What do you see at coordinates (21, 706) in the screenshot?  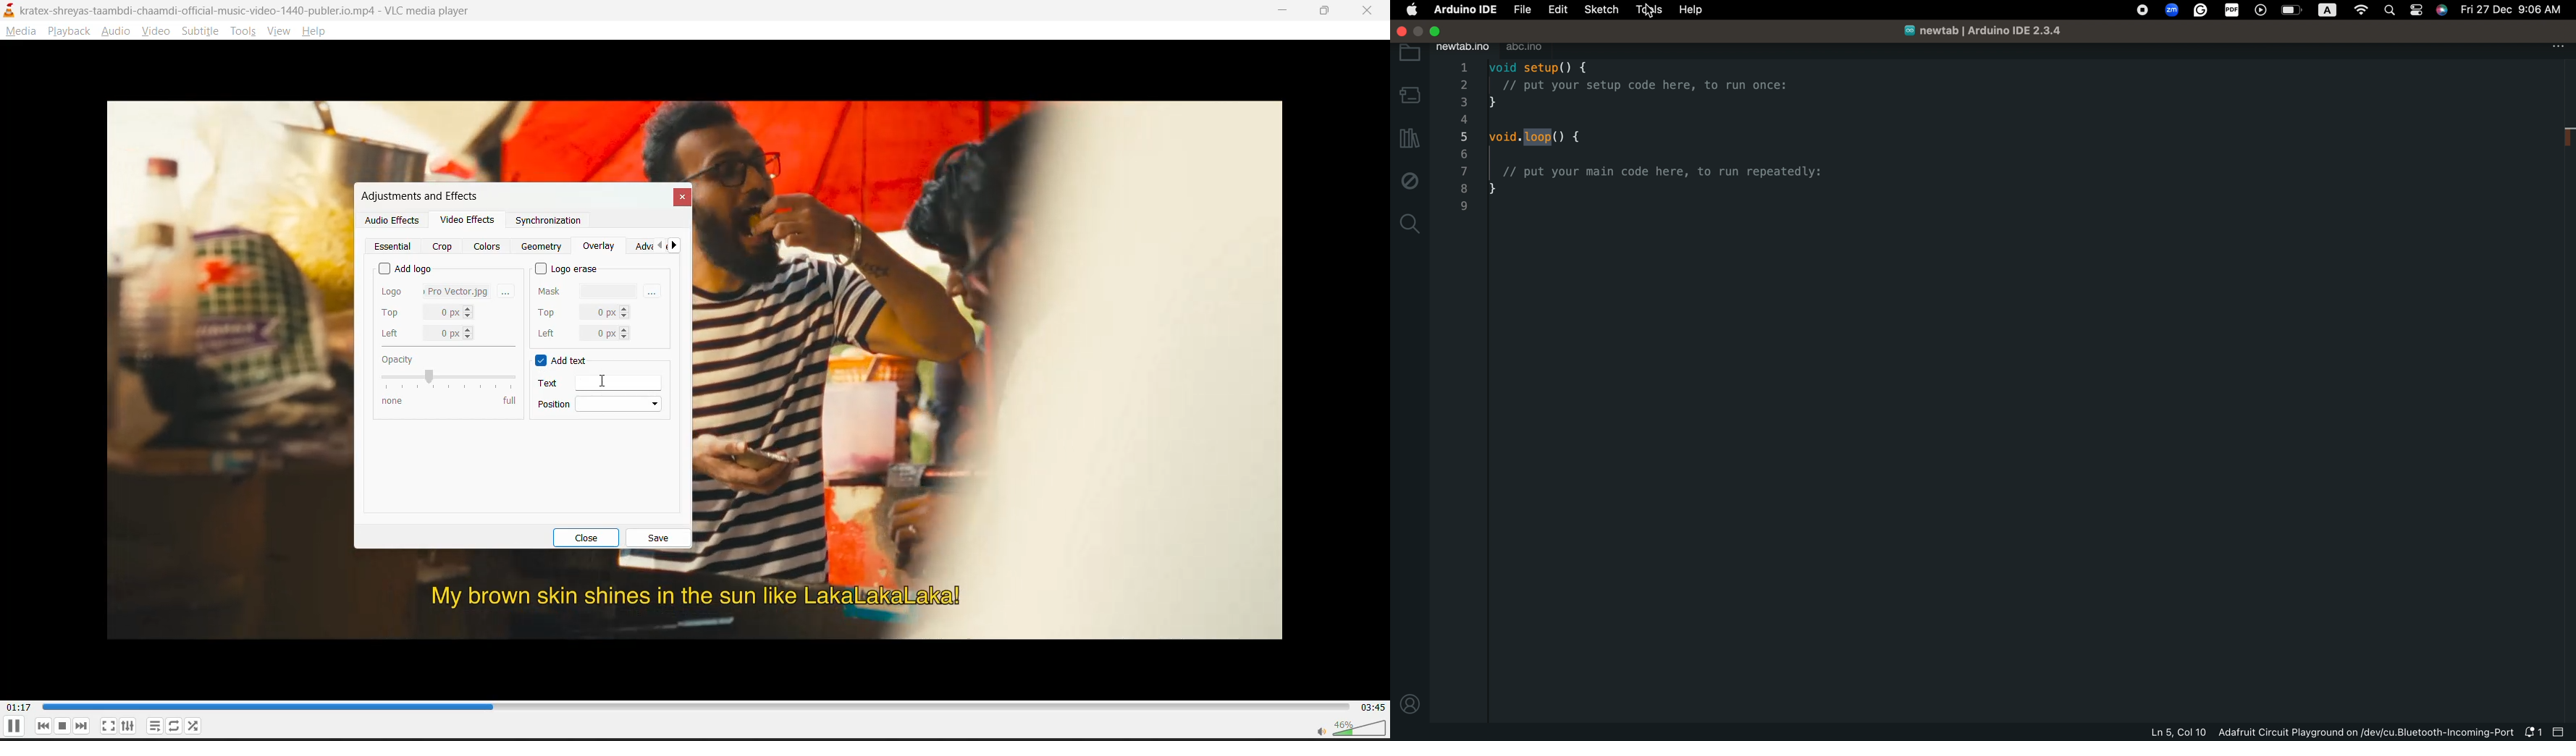 I see `current track time` at bounding box center [21, 706].